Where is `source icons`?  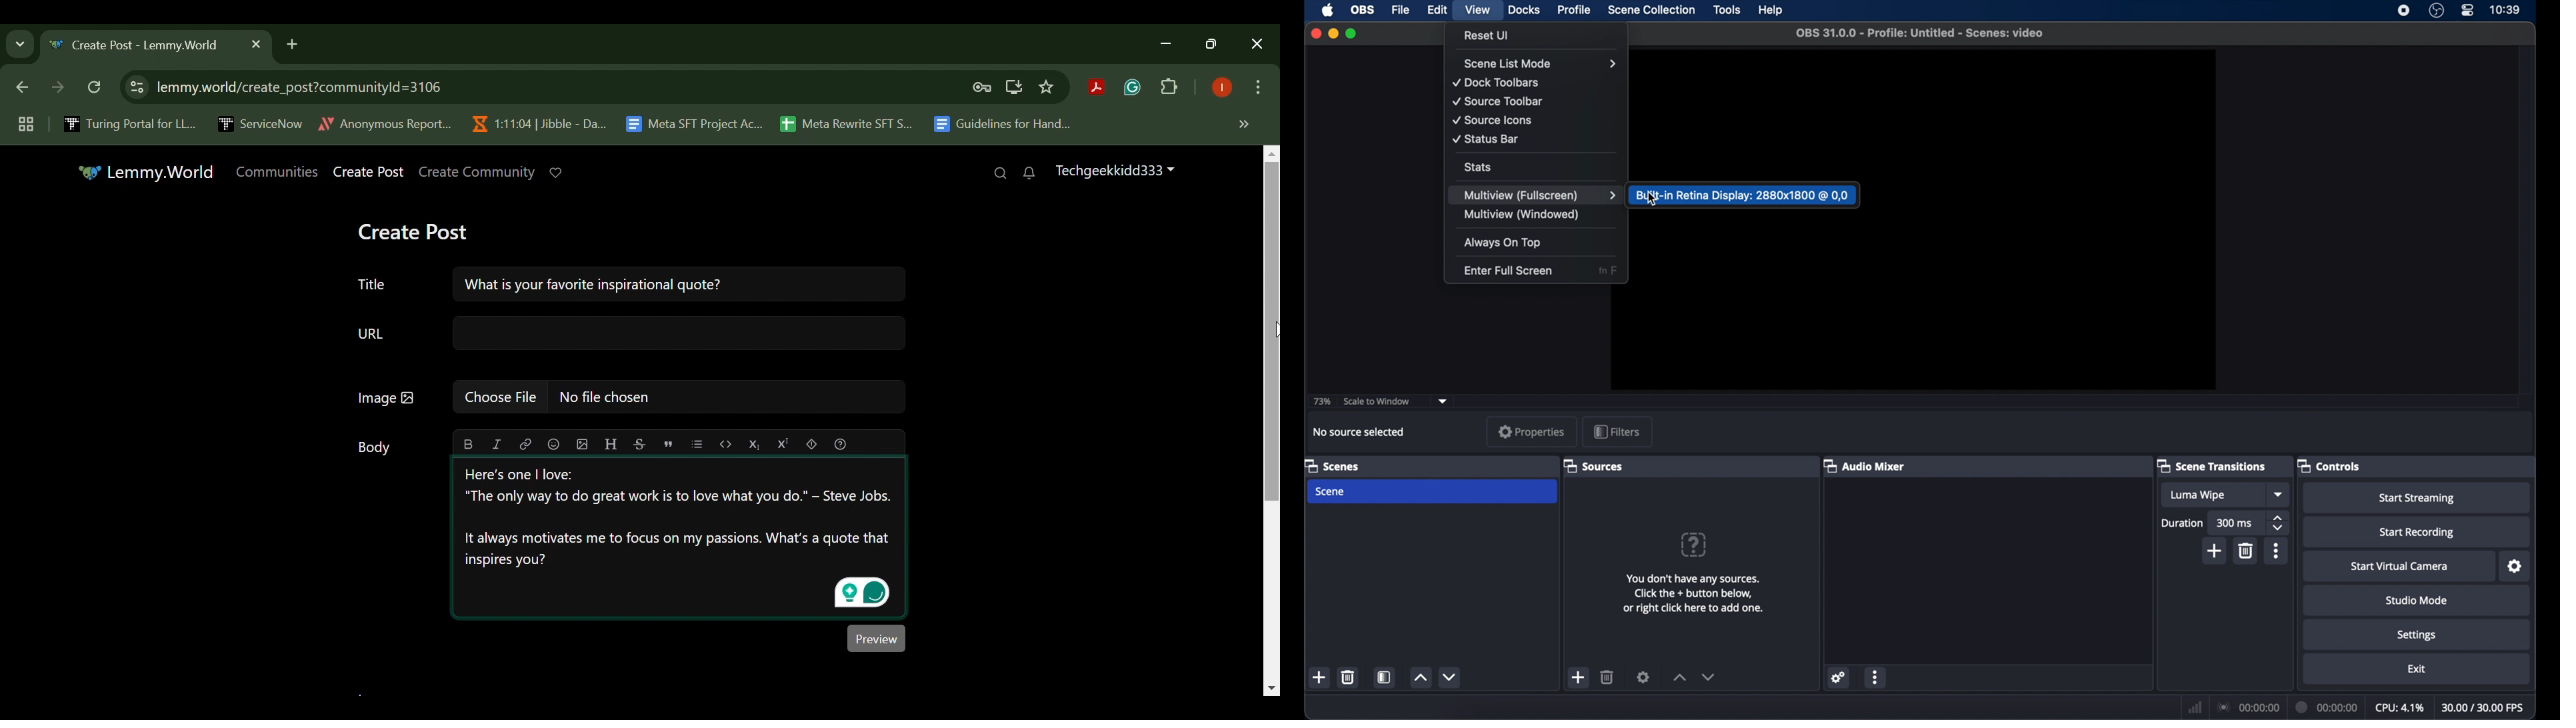 source icons is located at coordinates (1493, 120).